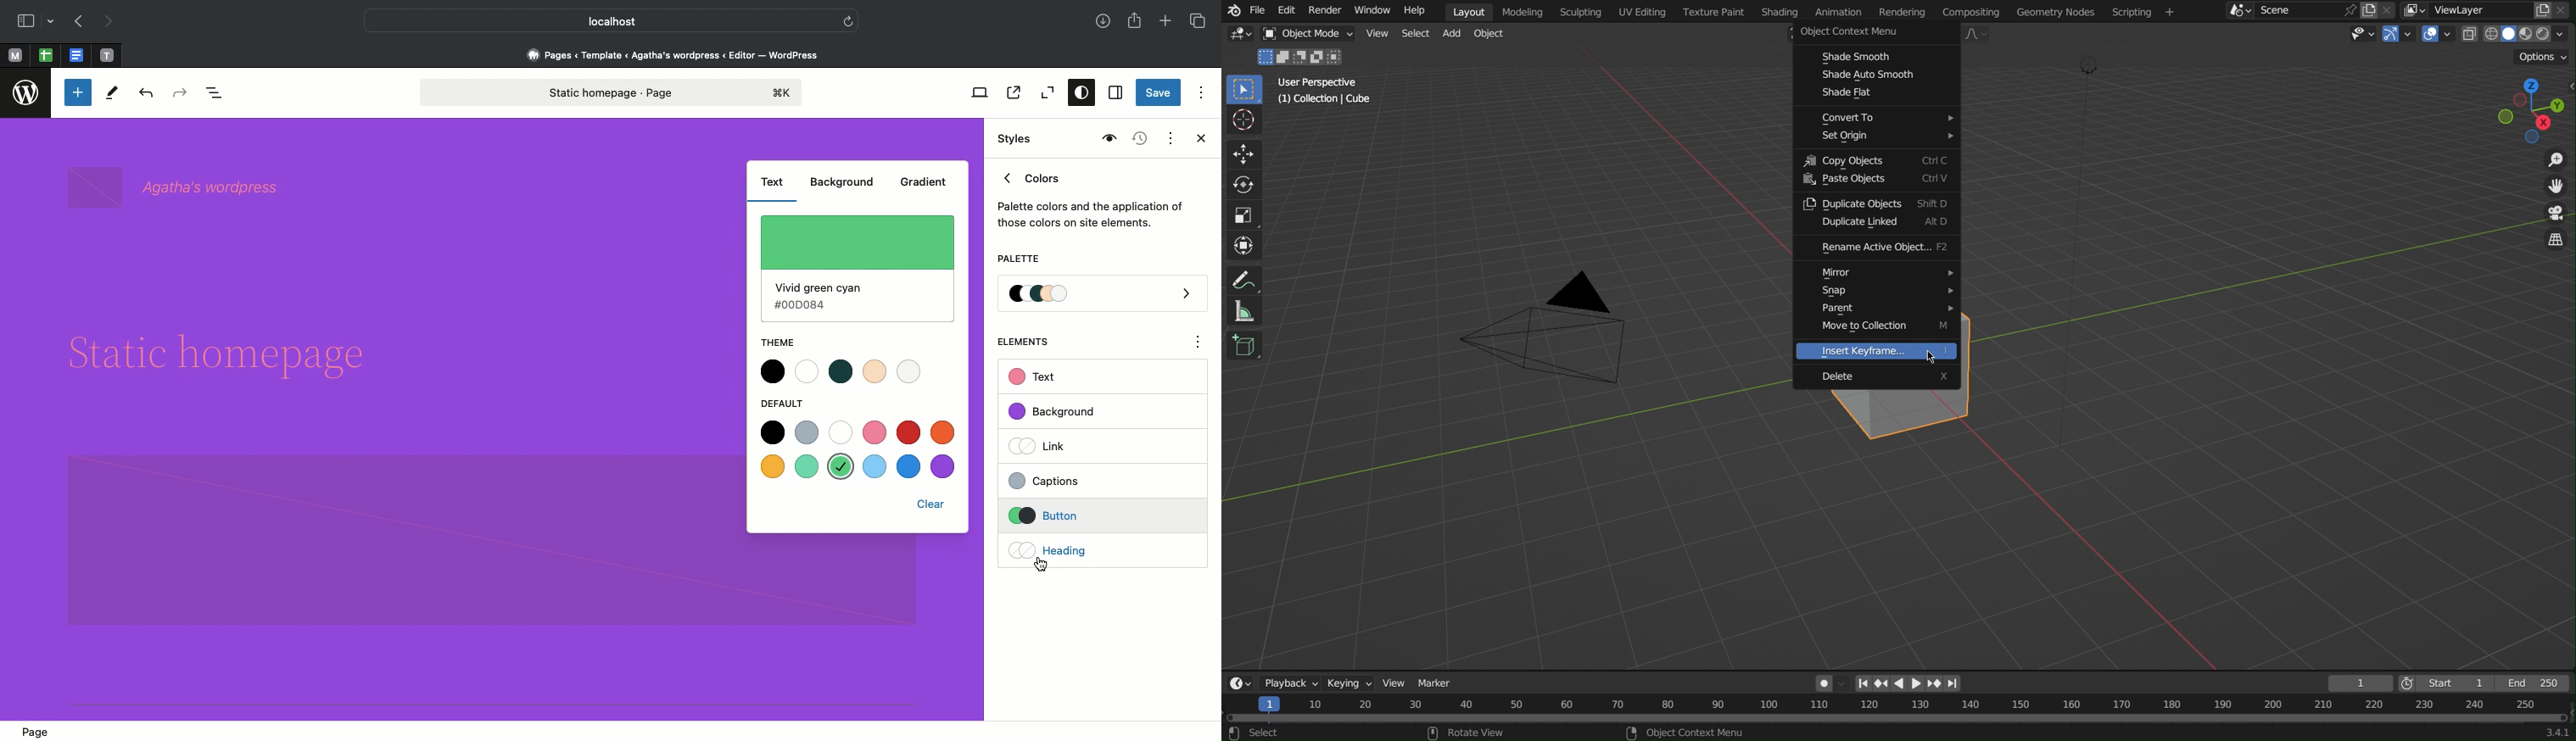  What do you see at coordinates (2558, 159) in the screenshot?
I see `Zoom ` at bounding box center [2558, 159].